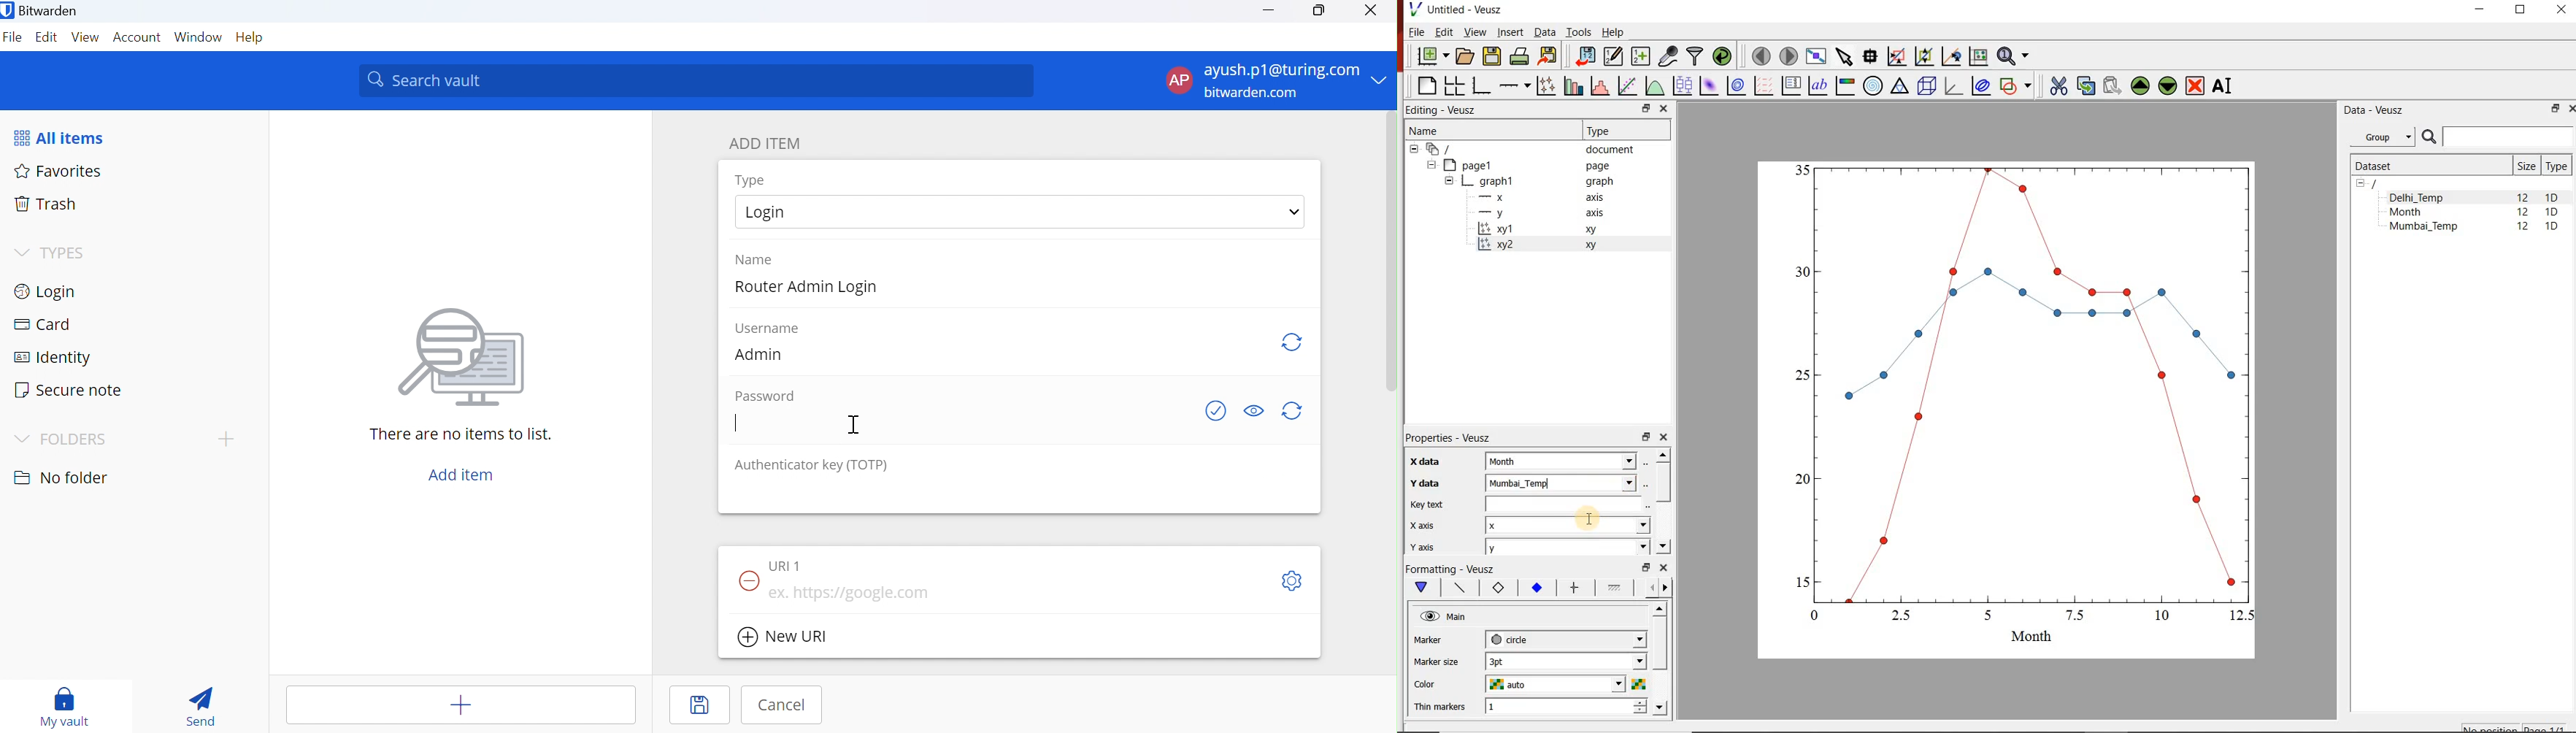 The width and height of the screenshot is (2576, 756). I want to click on add items, so click(461, 705).